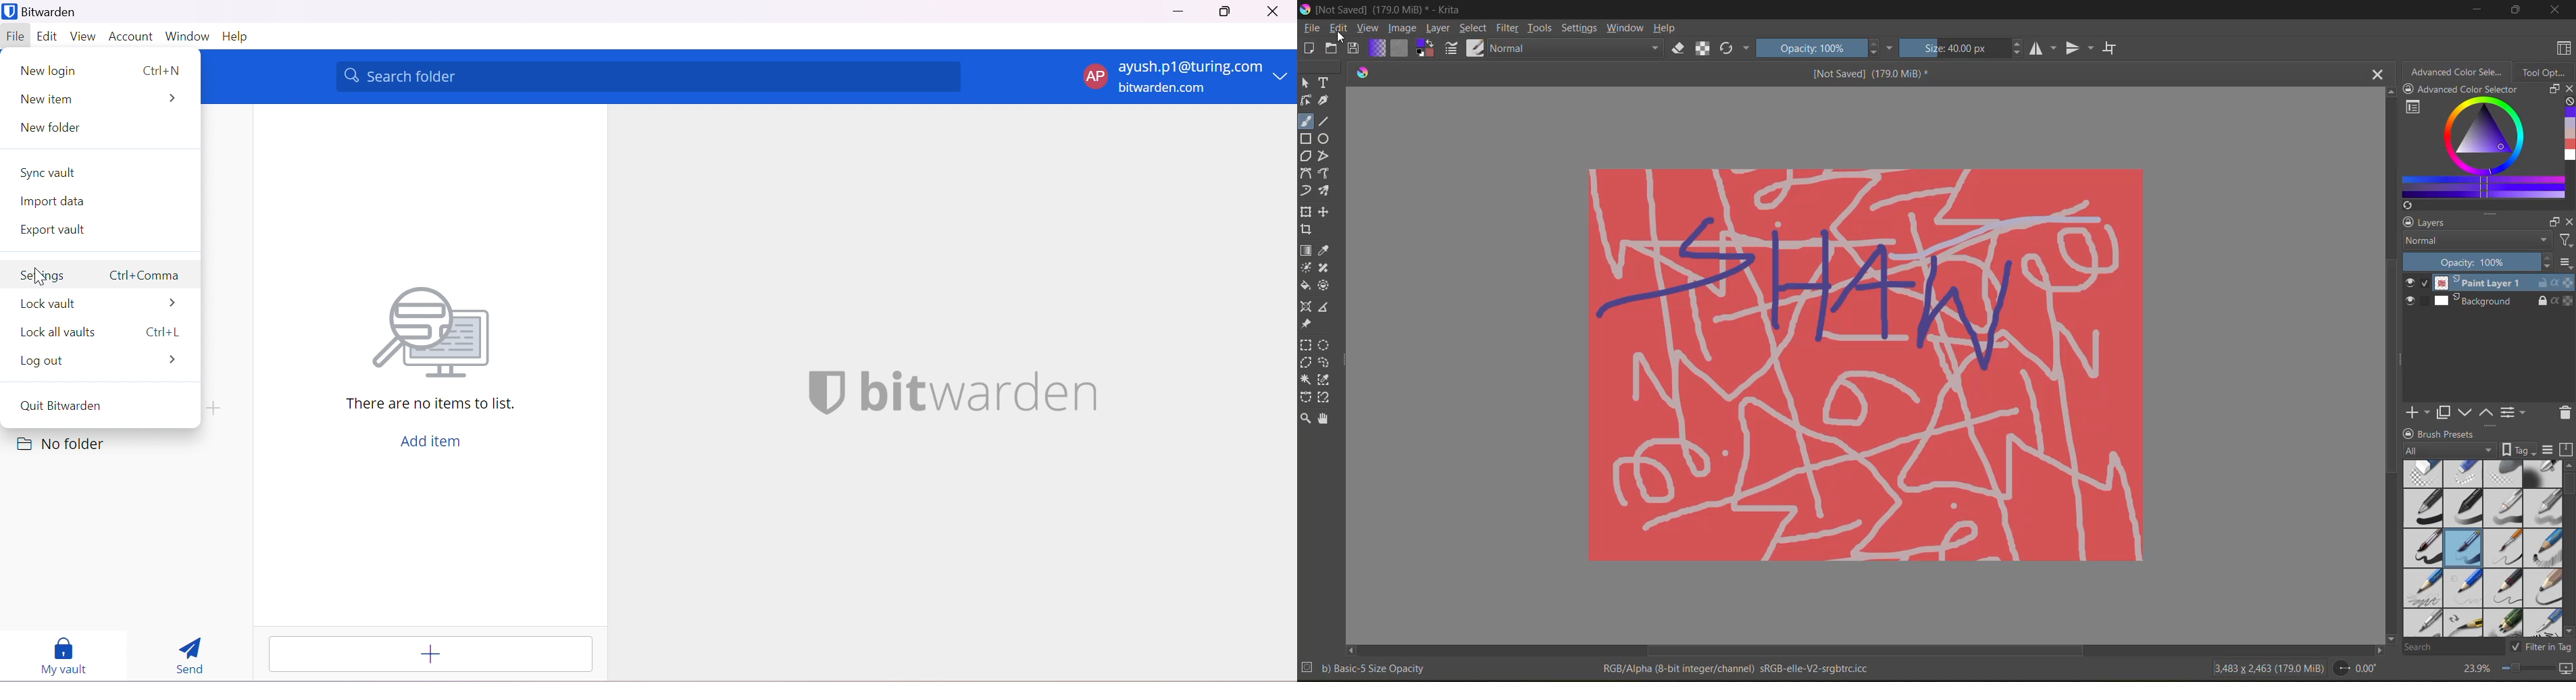 This screenshot has height=700, width=2576. What do you see at coordinates (1737, 669) in the screenshot?
I see `RGB/Alpha (8-bit integer/channel) sRGB-elle-V2-srgbtrc.icc` at bounding box center [1737, 669].